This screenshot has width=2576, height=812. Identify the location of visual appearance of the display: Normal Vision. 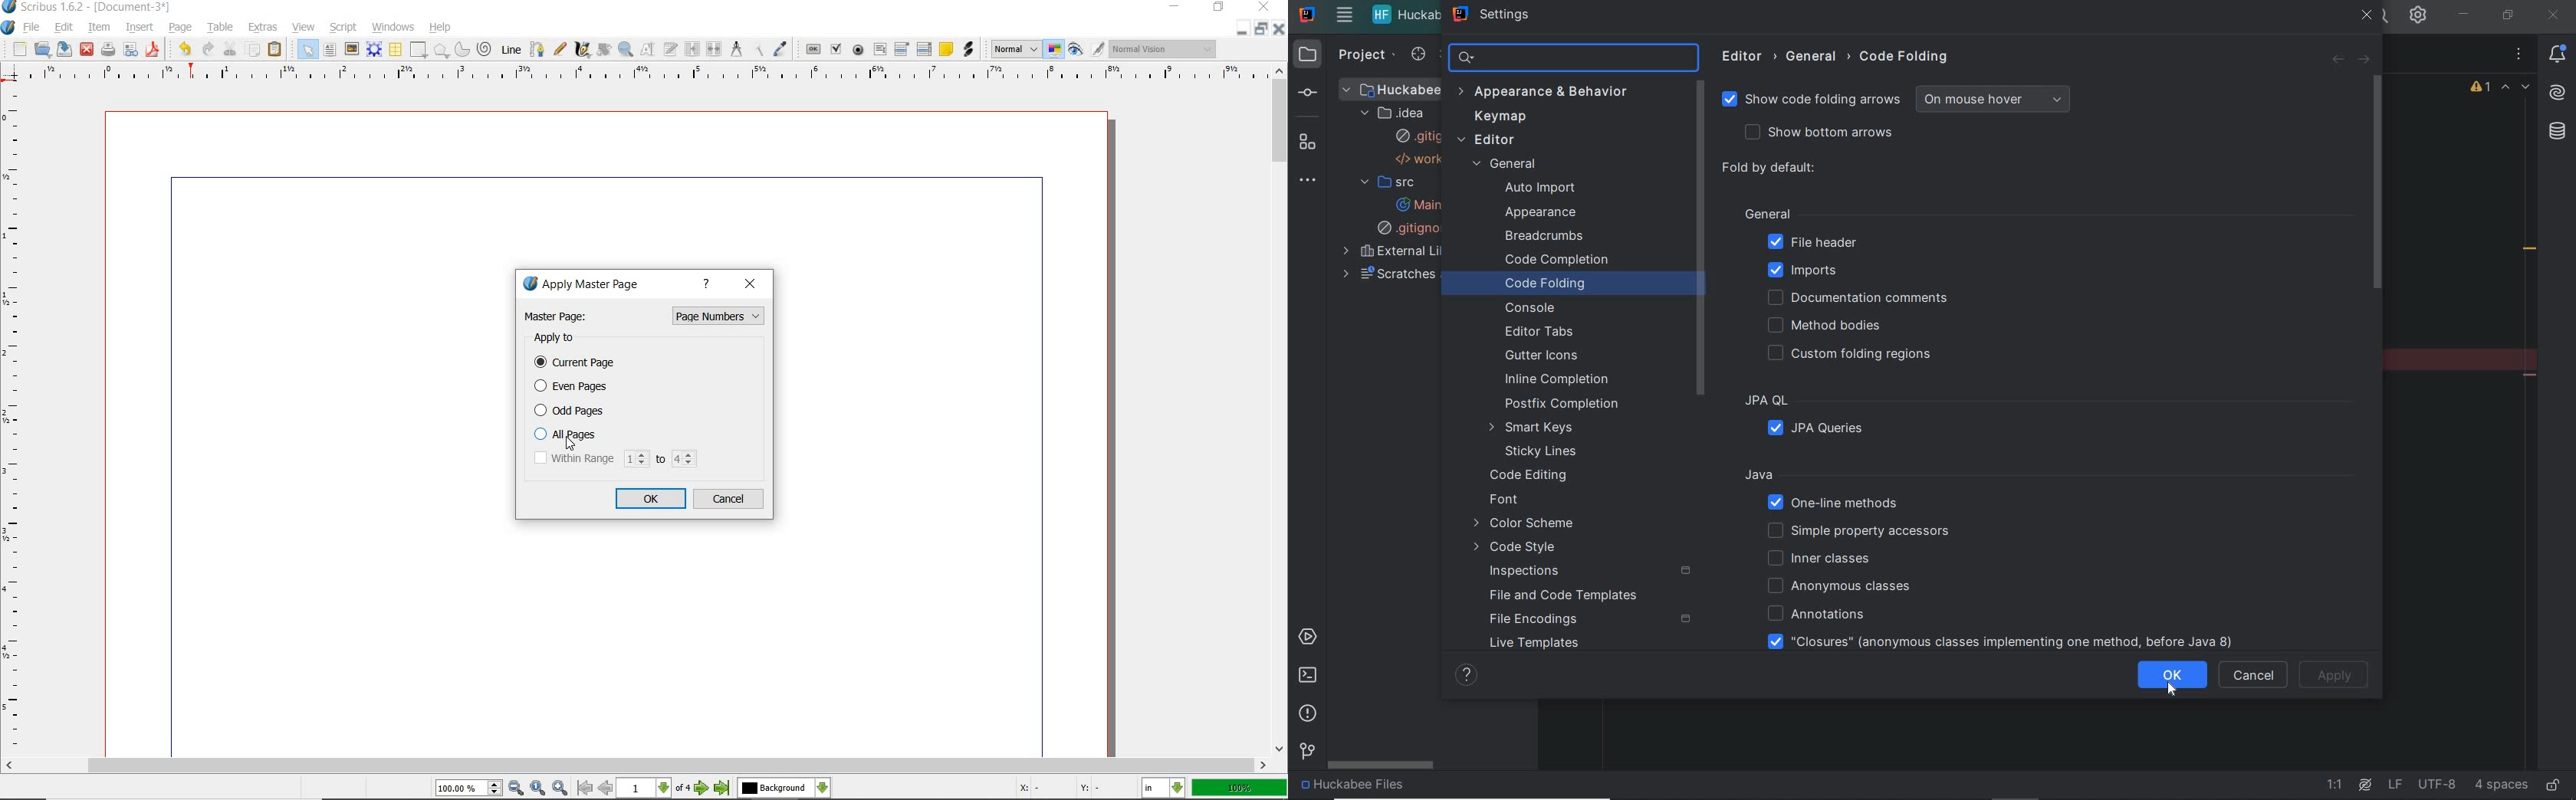
(1165, 49).